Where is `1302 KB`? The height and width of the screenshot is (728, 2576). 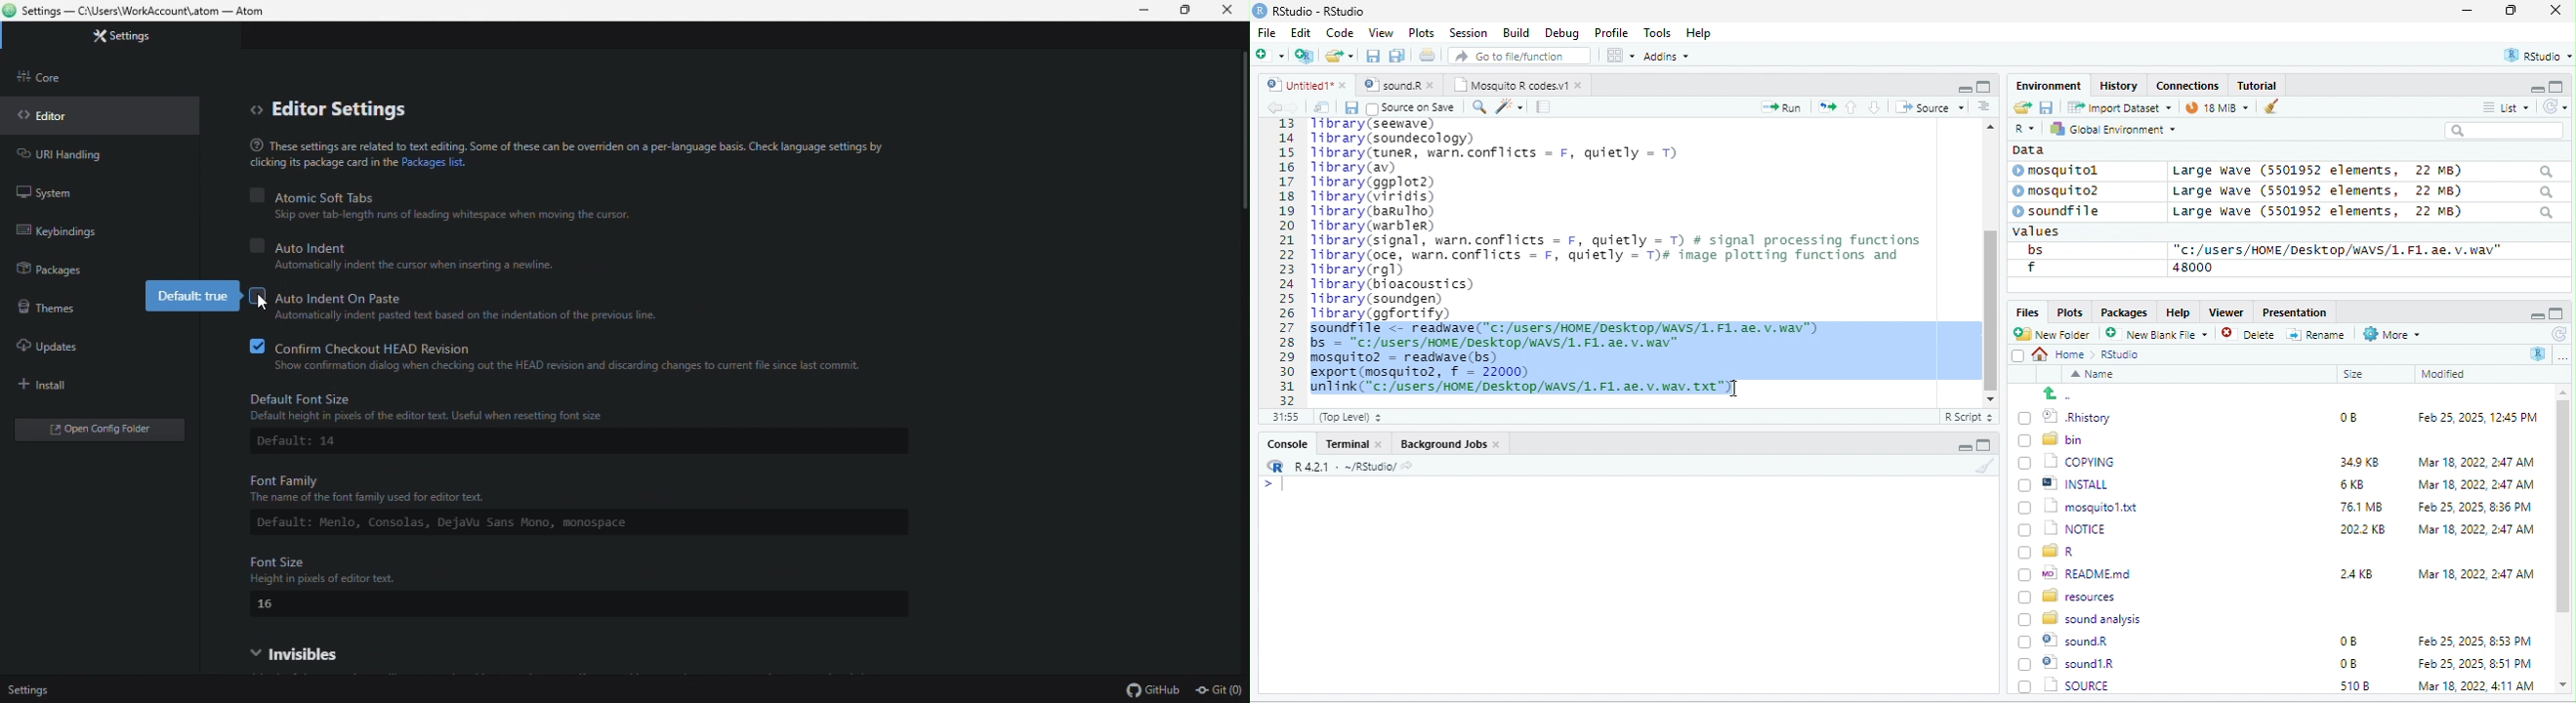 1302 KB is located at coordinates (2365, 685).